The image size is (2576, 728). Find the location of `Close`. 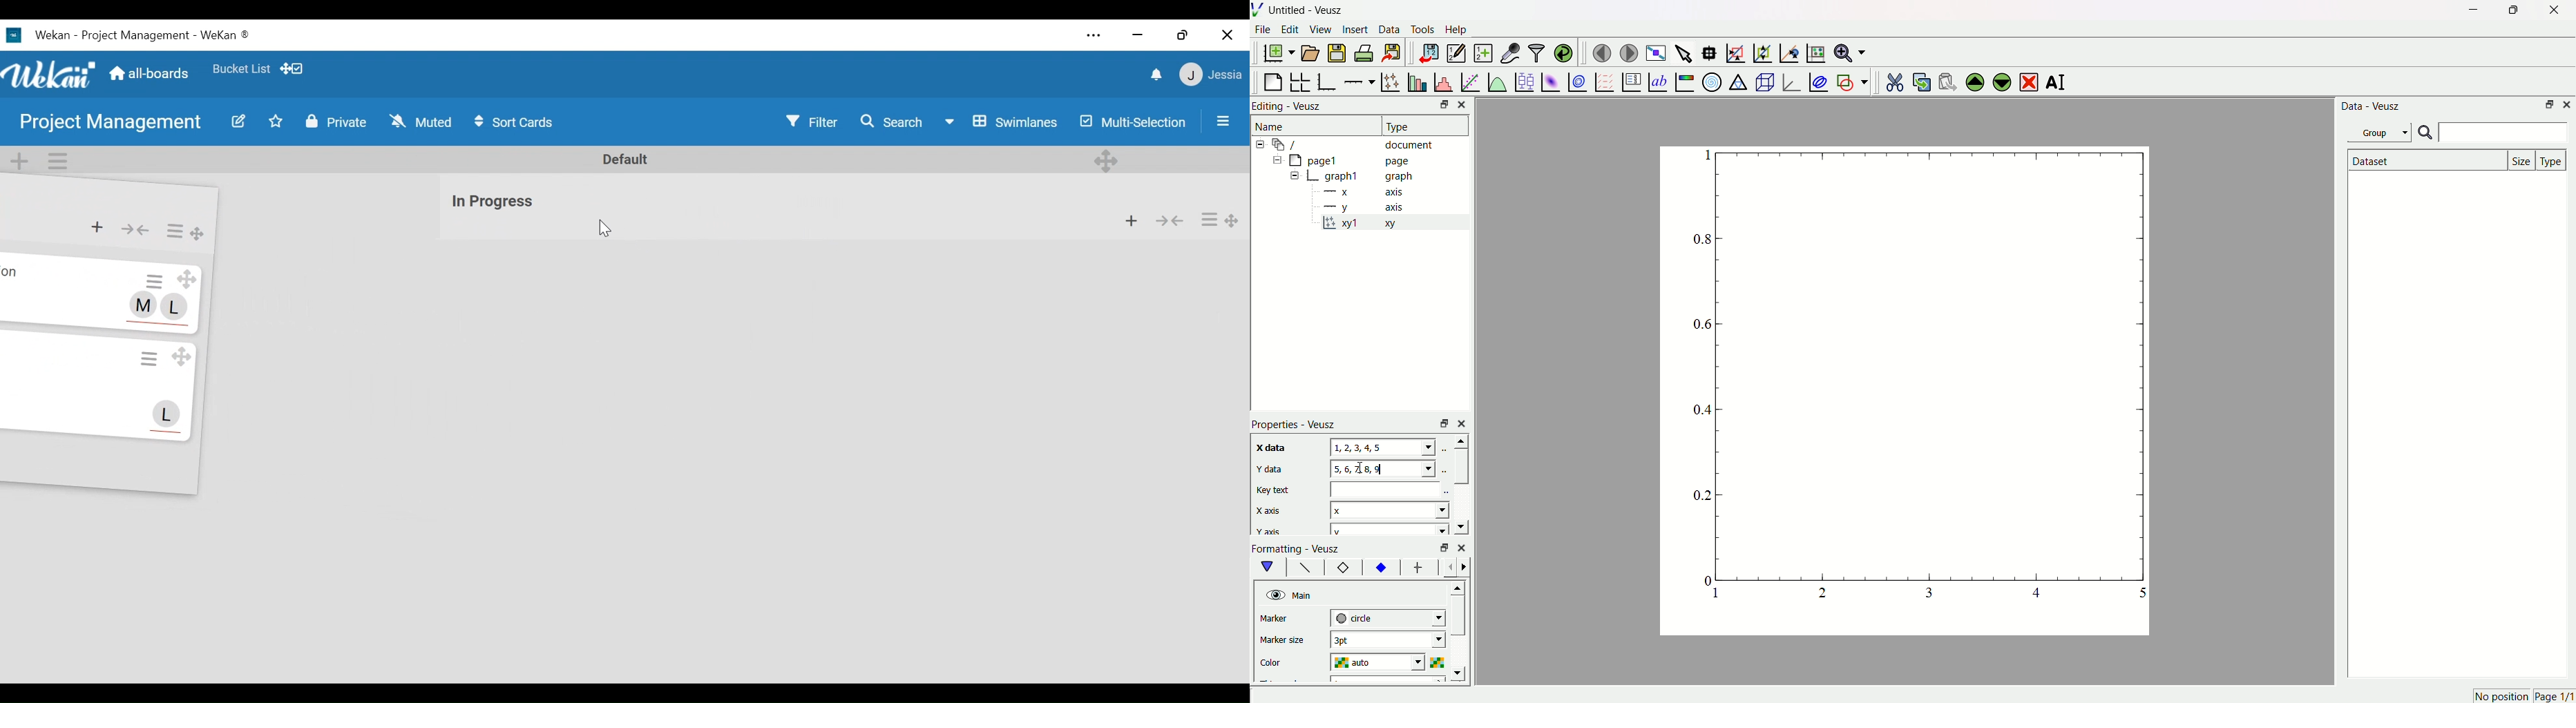

Close is located at coordinates (2568, 105).